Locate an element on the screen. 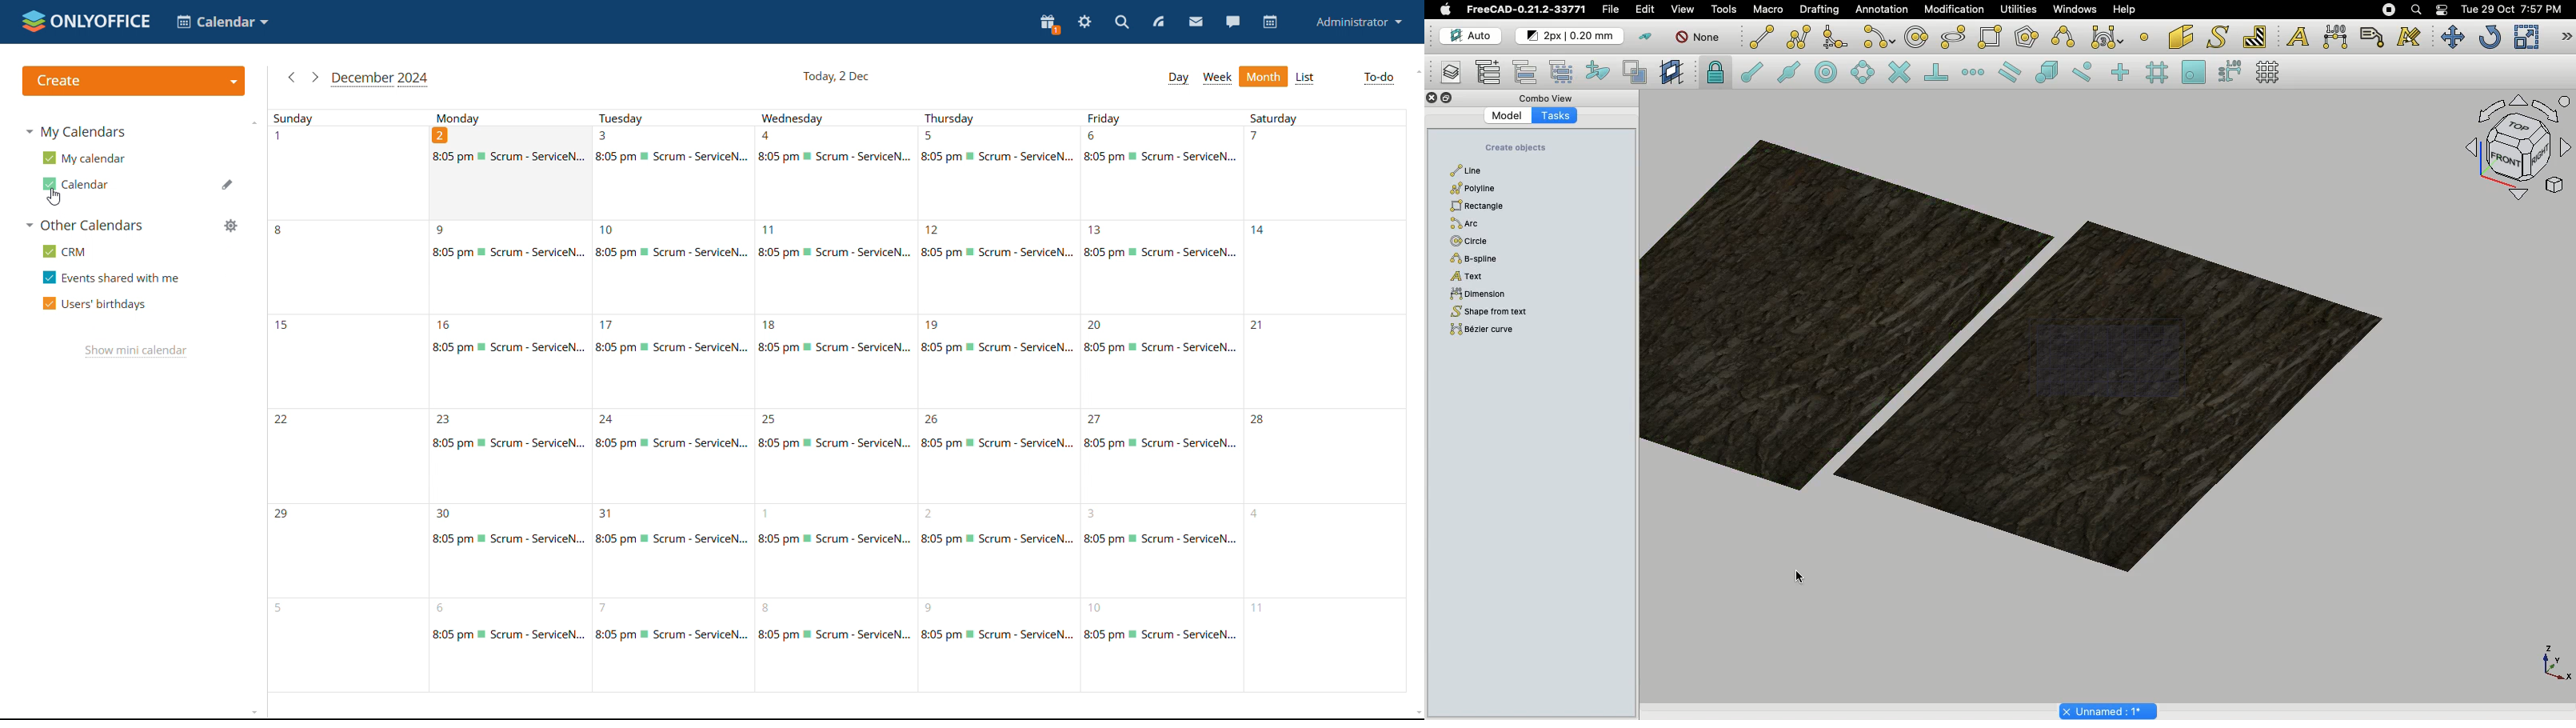  sunday is located at coordinates (349, 118).